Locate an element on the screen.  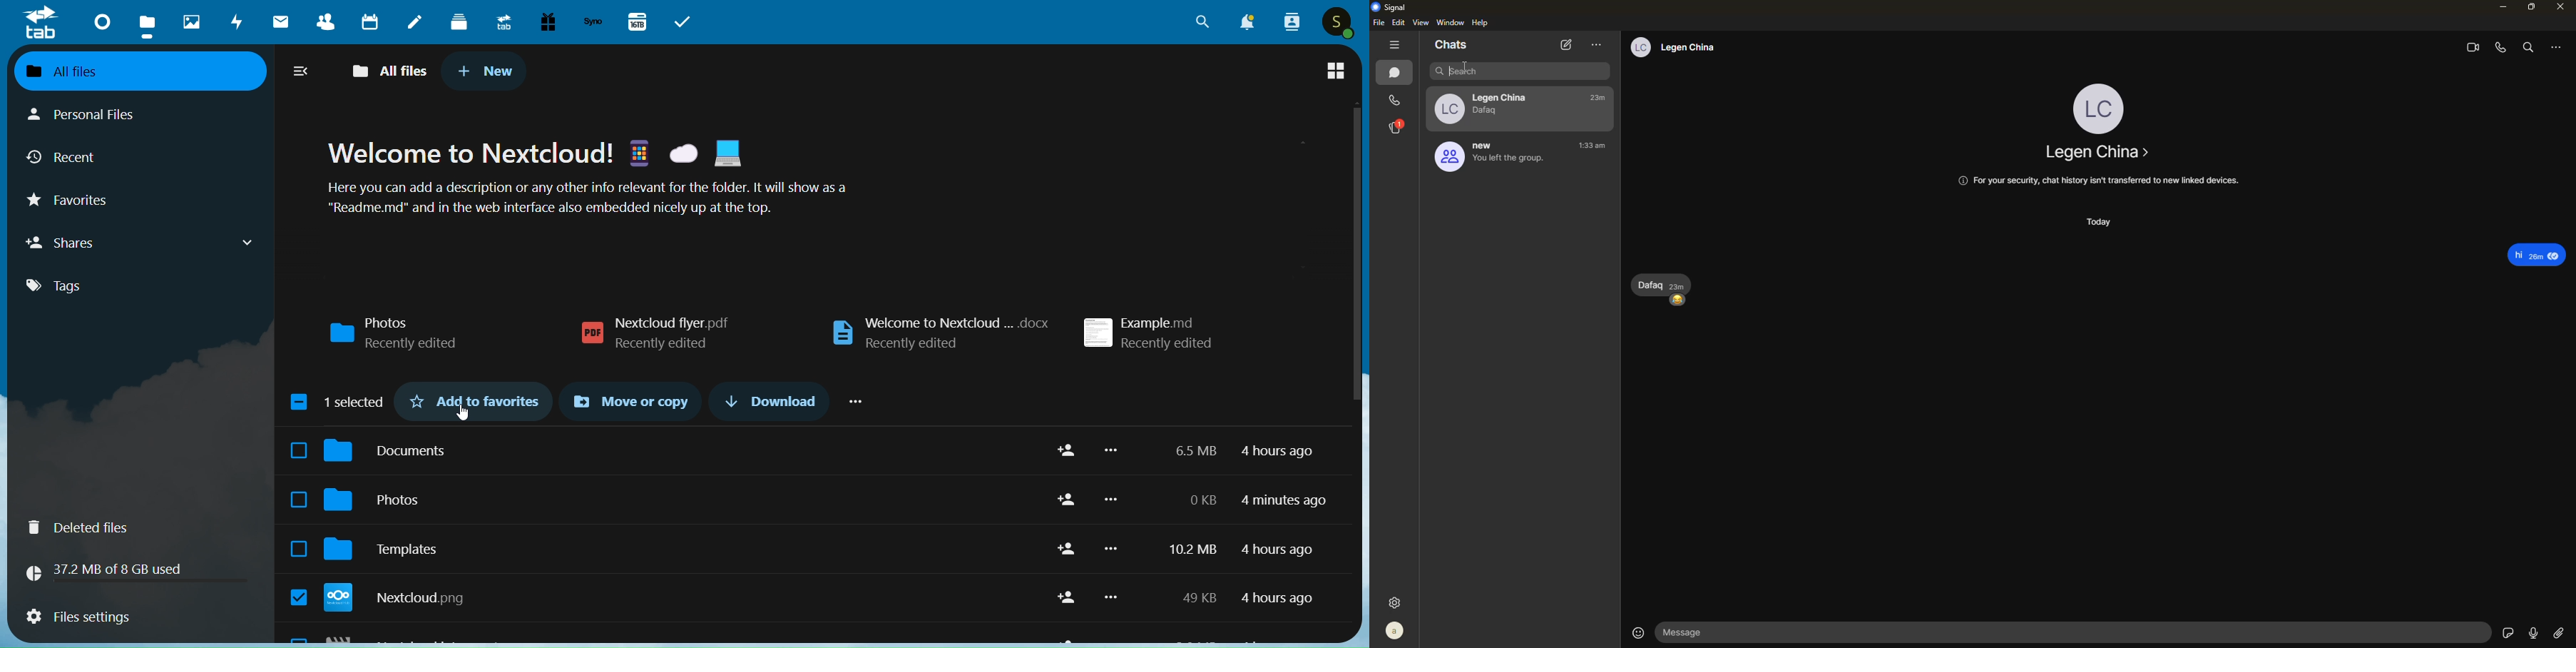
Deleted files is located at coordinates (140, 527).